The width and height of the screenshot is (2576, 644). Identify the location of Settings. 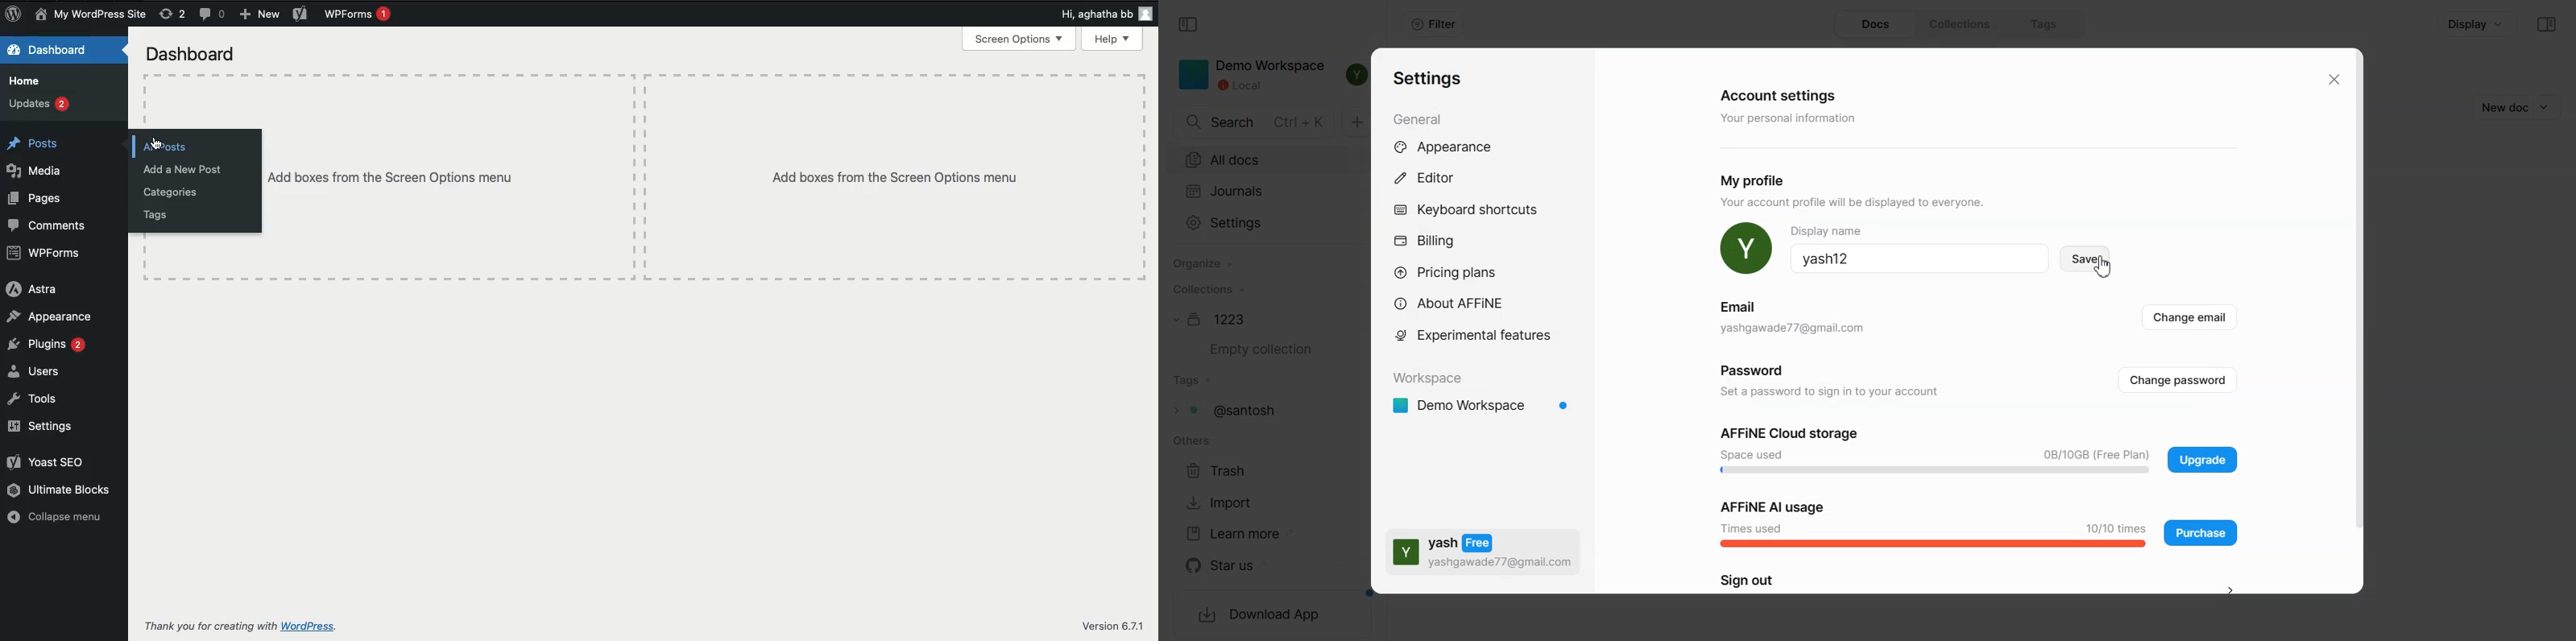
(46, 426).